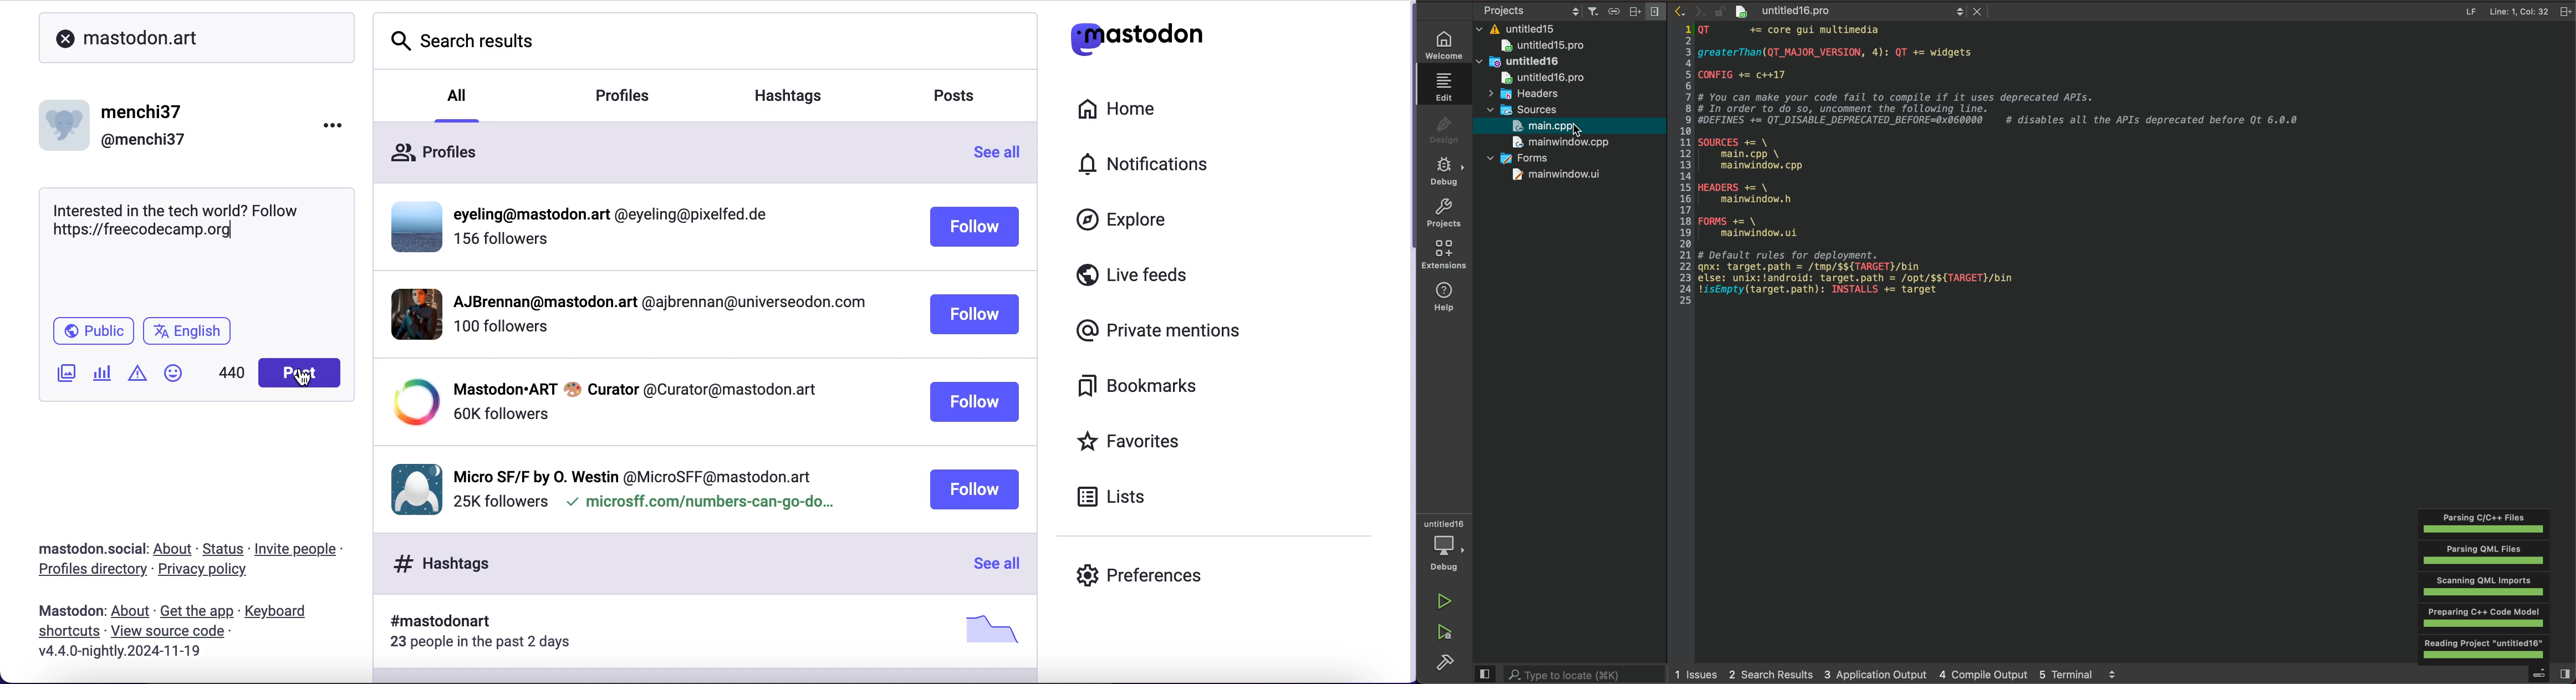  Describe the element at coordinates (973, 401) in the screenshot. I see `follow` at that location.